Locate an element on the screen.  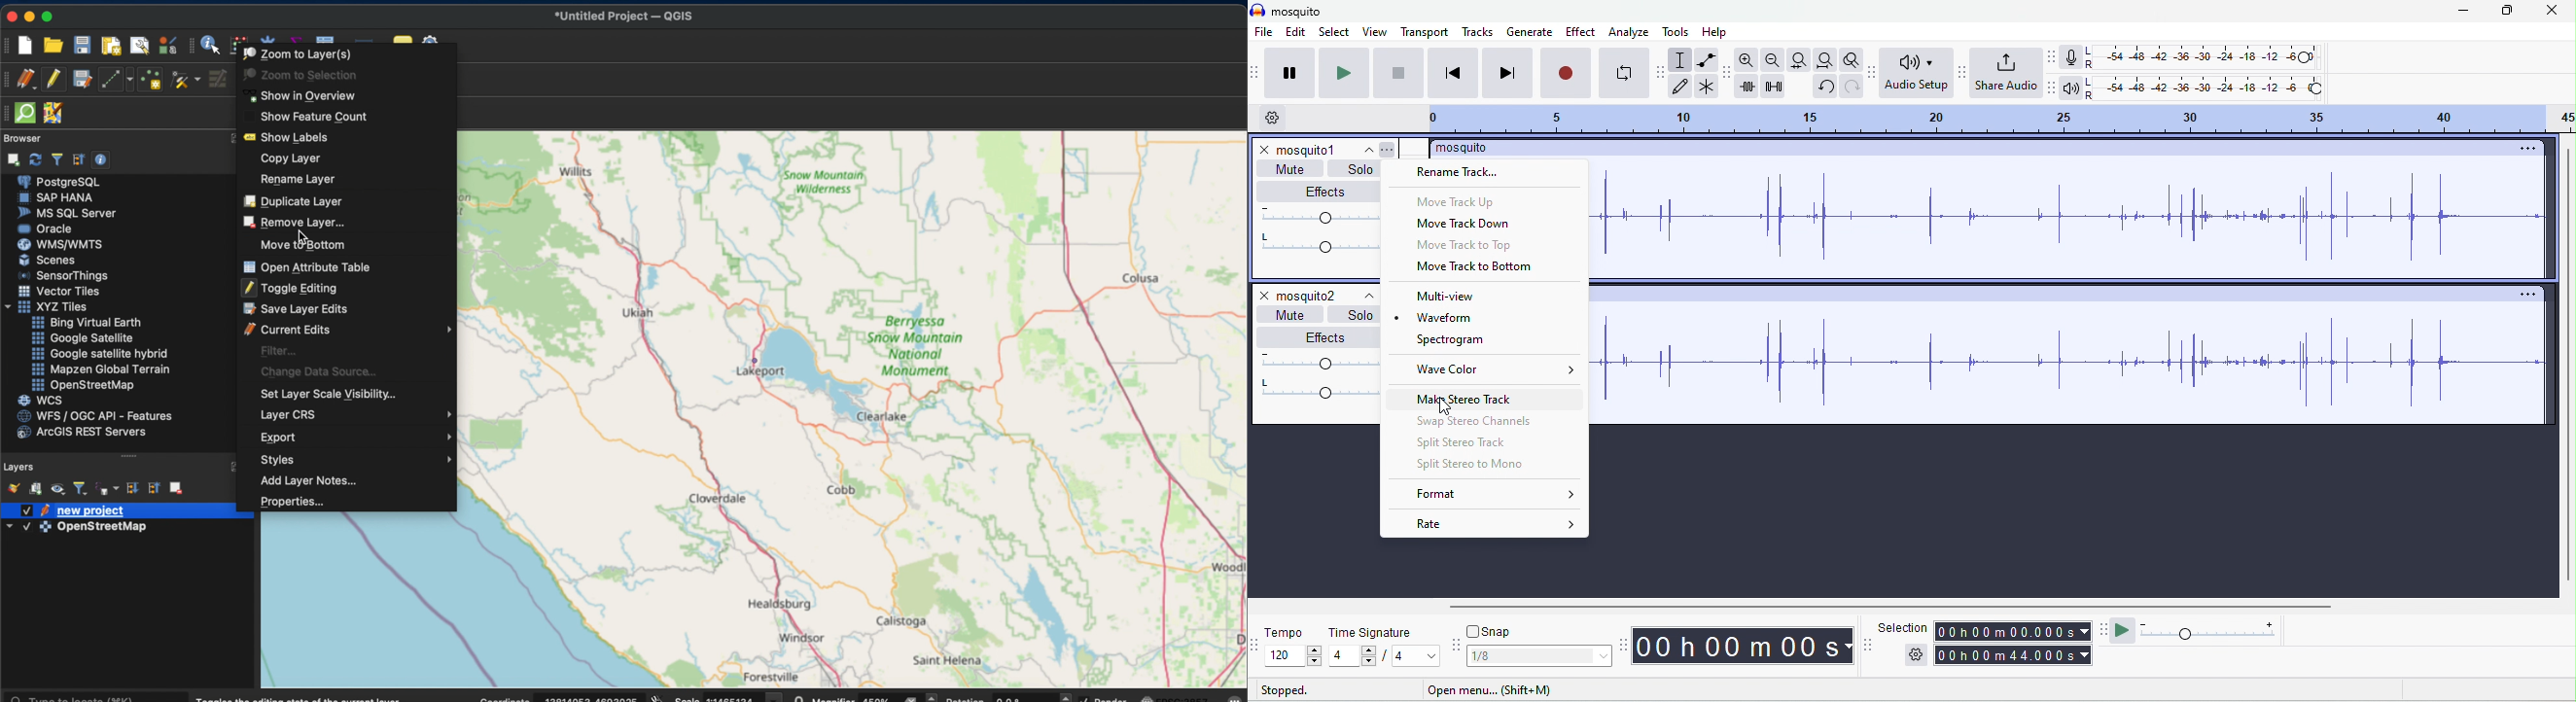
generate is located at coordinates (1532, 33).